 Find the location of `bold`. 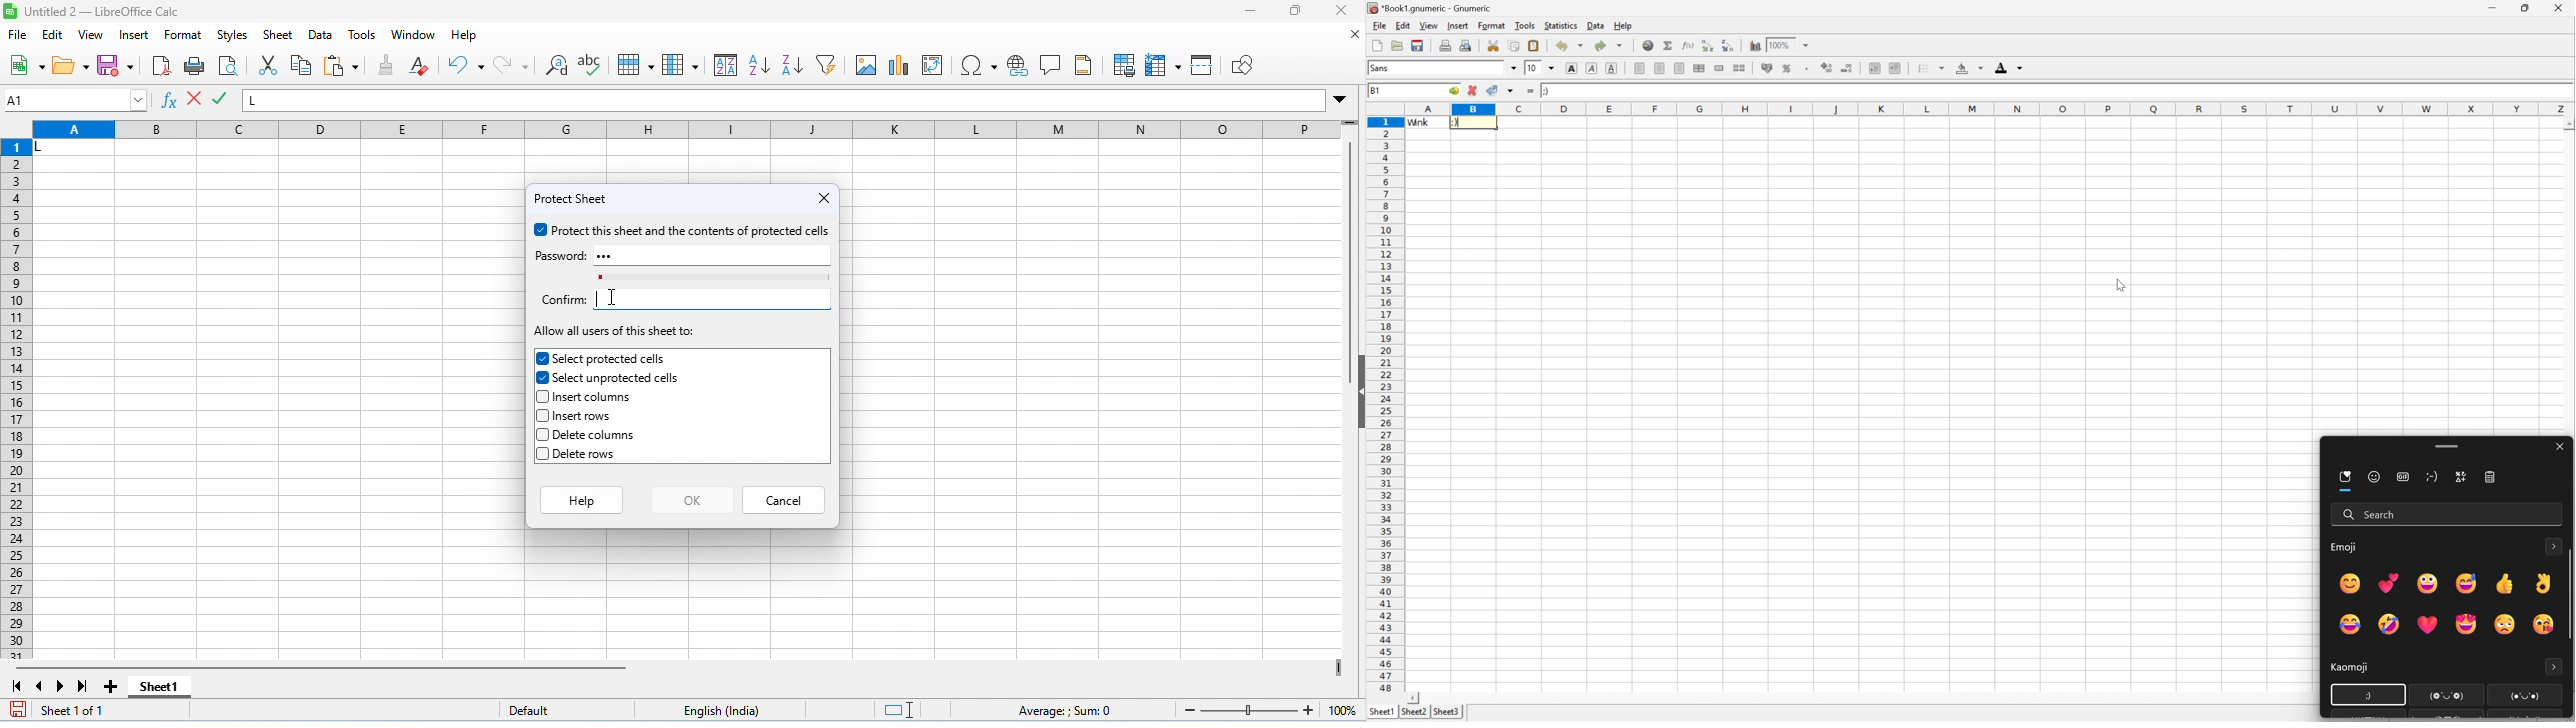

bold is located at coordinates (1572, 68).